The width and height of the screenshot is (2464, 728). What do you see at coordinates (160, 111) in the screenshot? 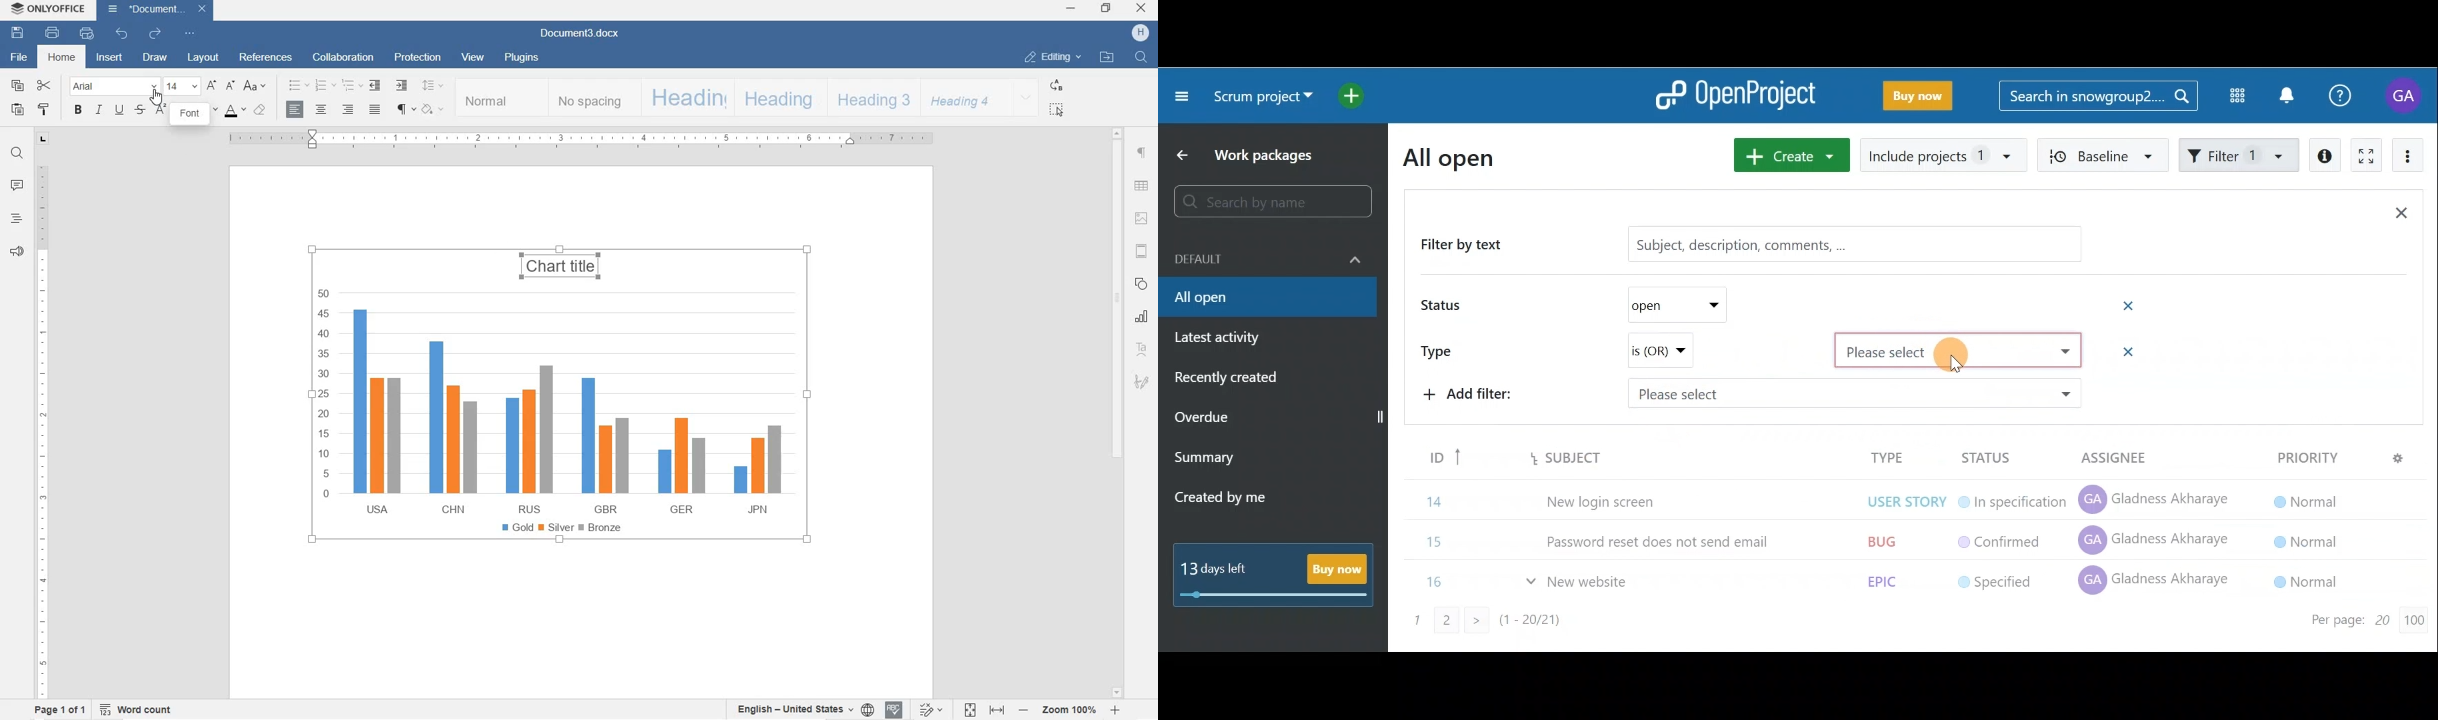
I see `SUPERSCRIPT` at bounding box center [160, 111].